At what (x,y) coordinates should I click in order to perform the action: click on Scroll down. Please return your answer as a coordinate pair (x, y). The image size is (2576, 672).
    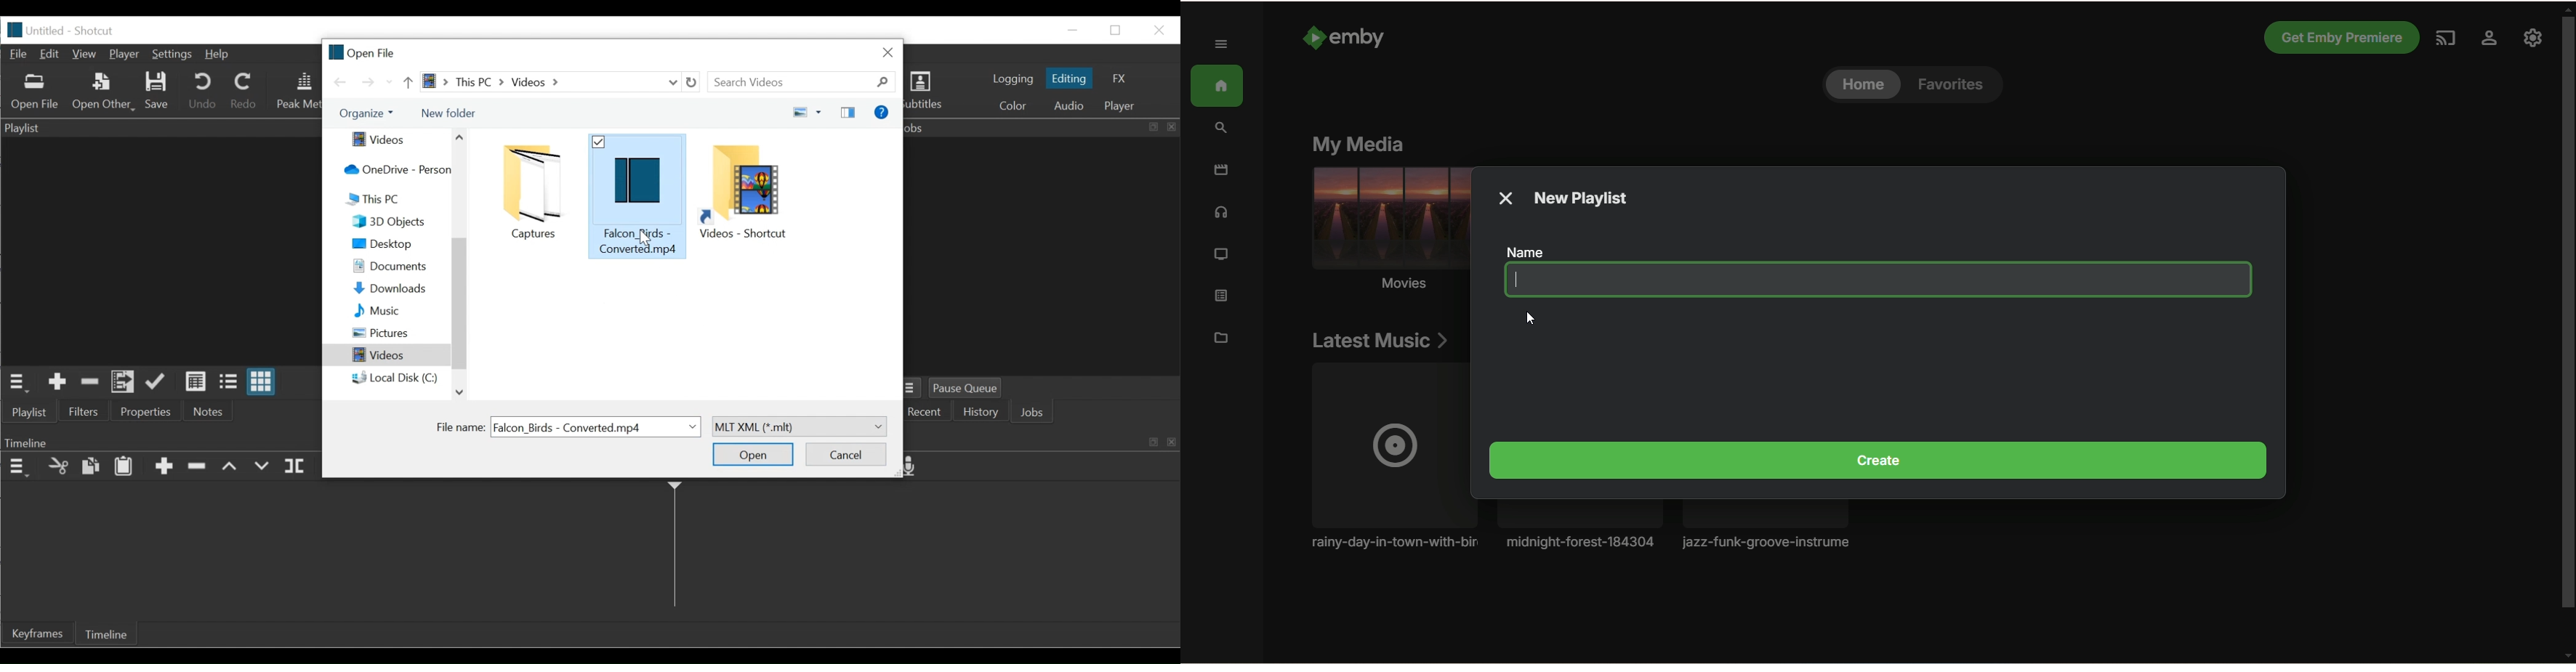
    Looking at the image, I should click on (458, 392).